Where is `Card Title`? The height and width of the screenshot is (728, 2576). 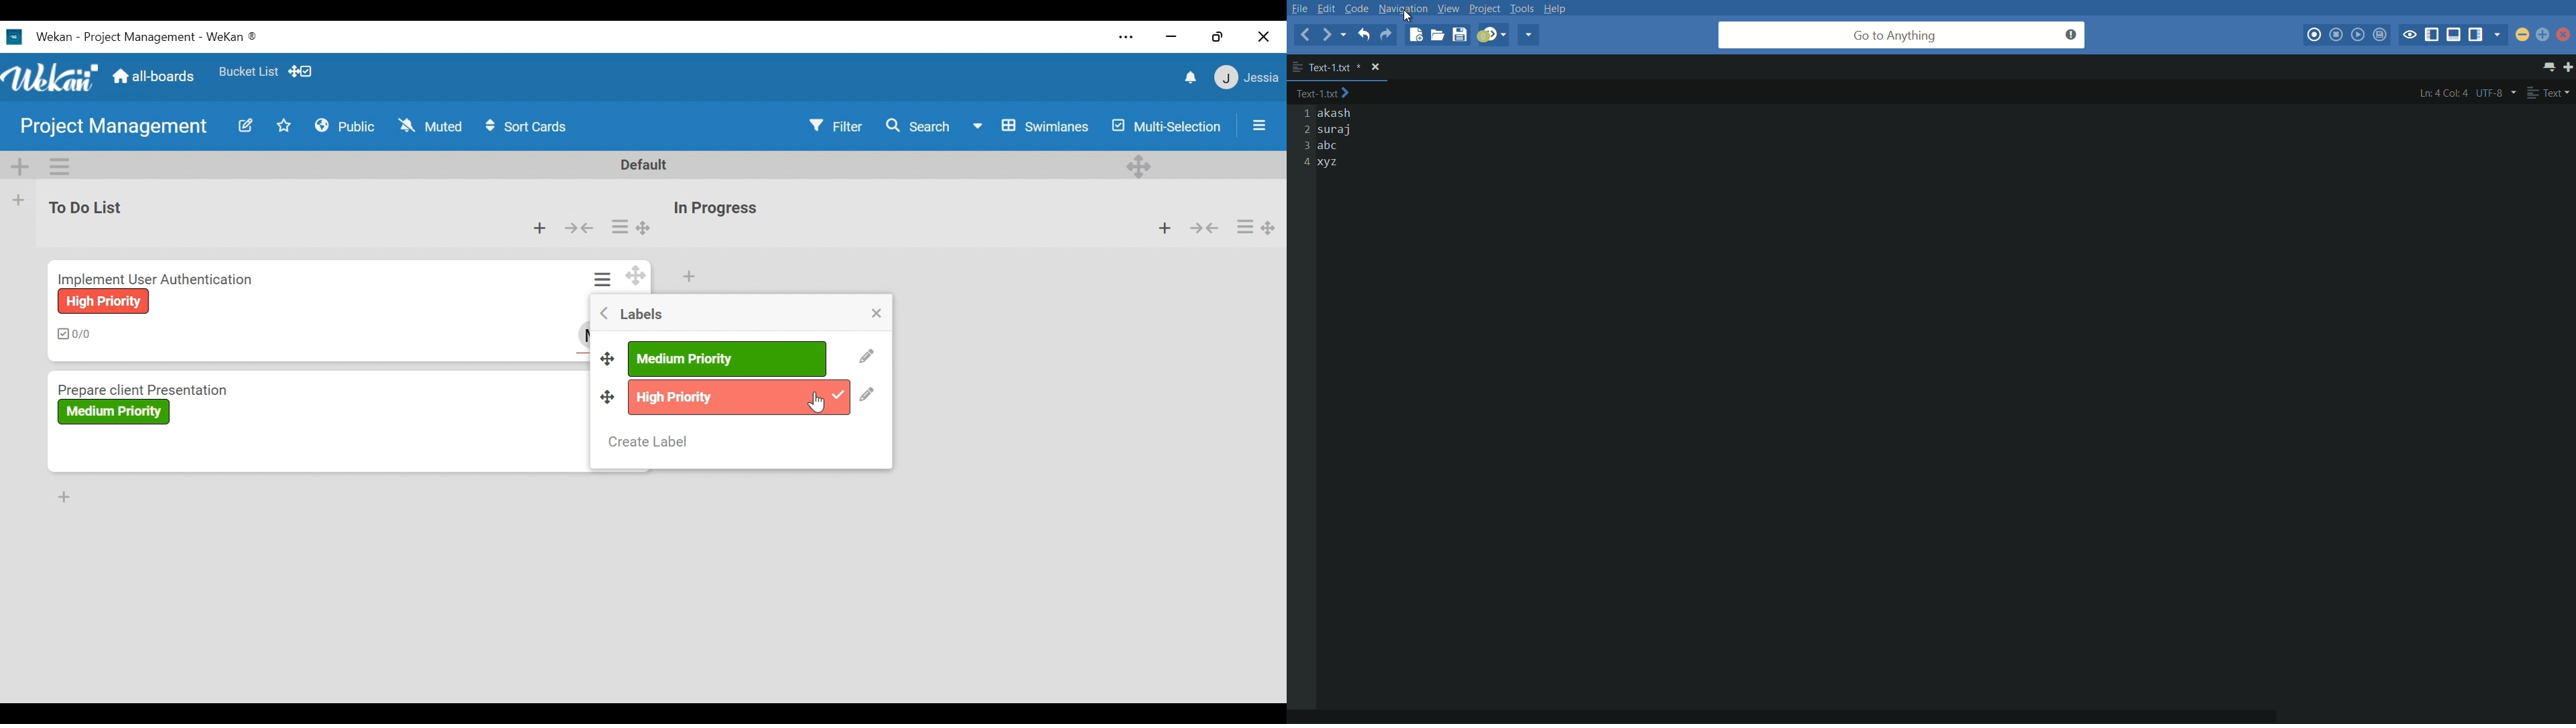 Card Title is located at coordinates (156, 278).